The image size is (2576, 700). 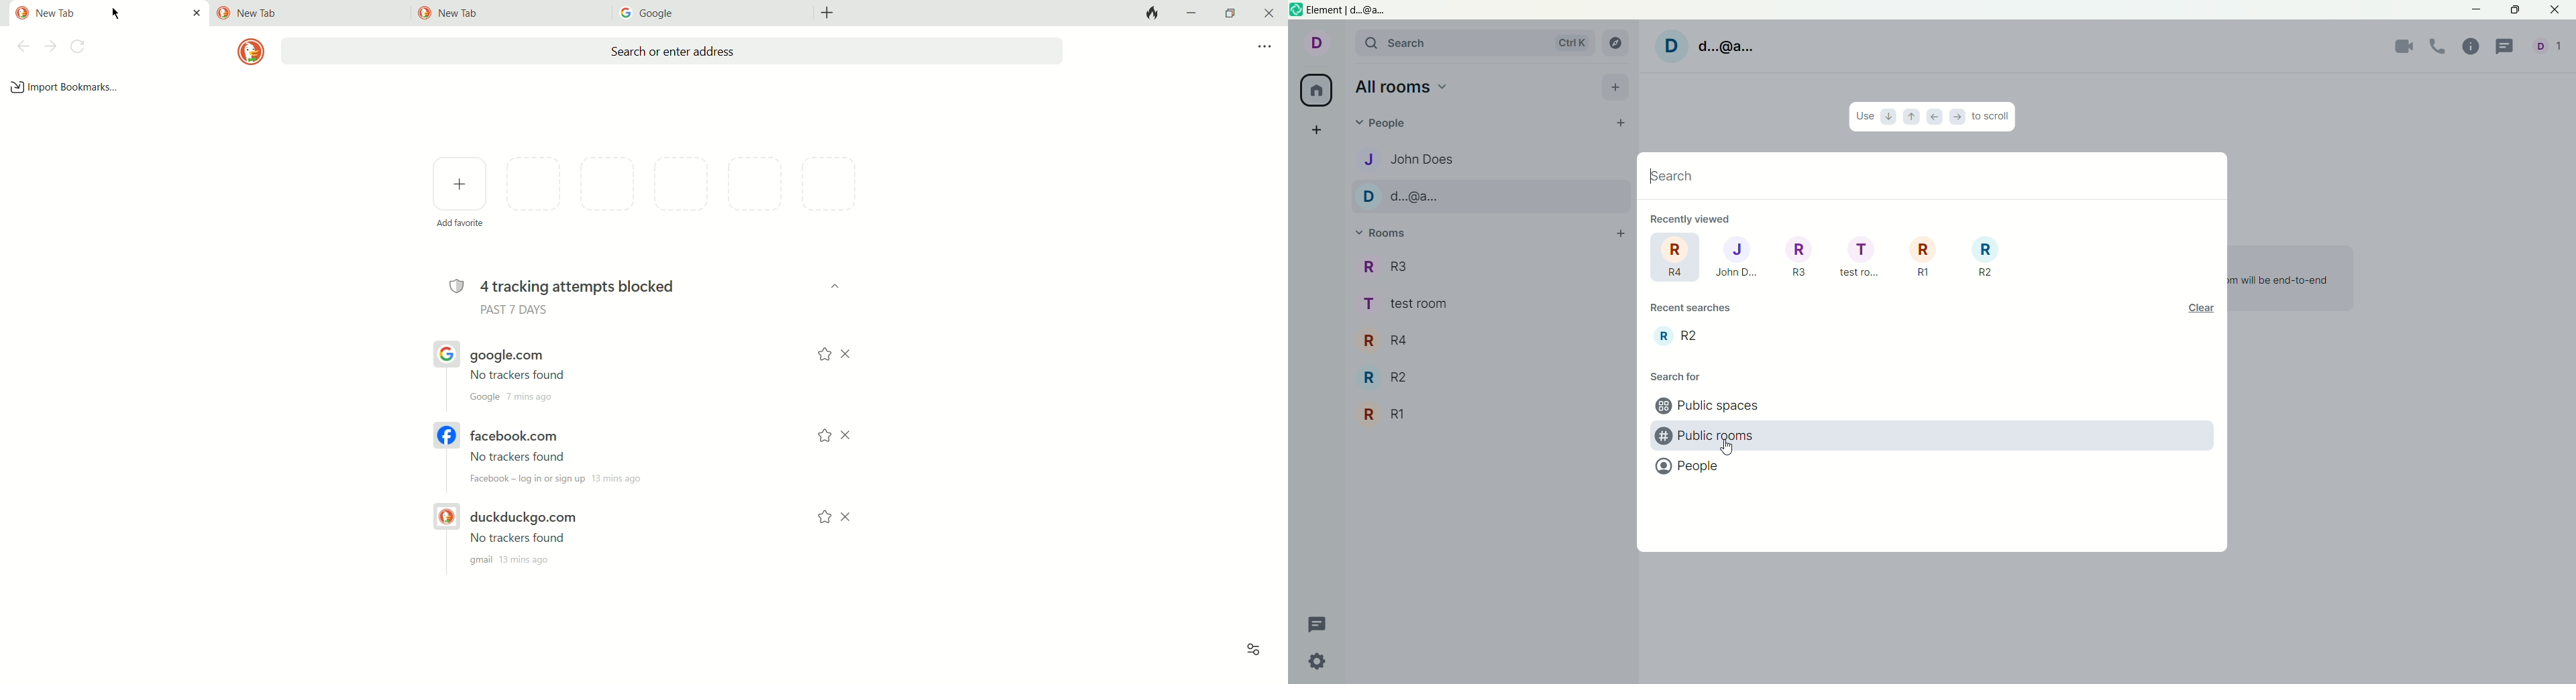 What do you see at coordinates (1319, 92) in the screenshot?
I see `all rooms` at bounding box center [1319, 92].